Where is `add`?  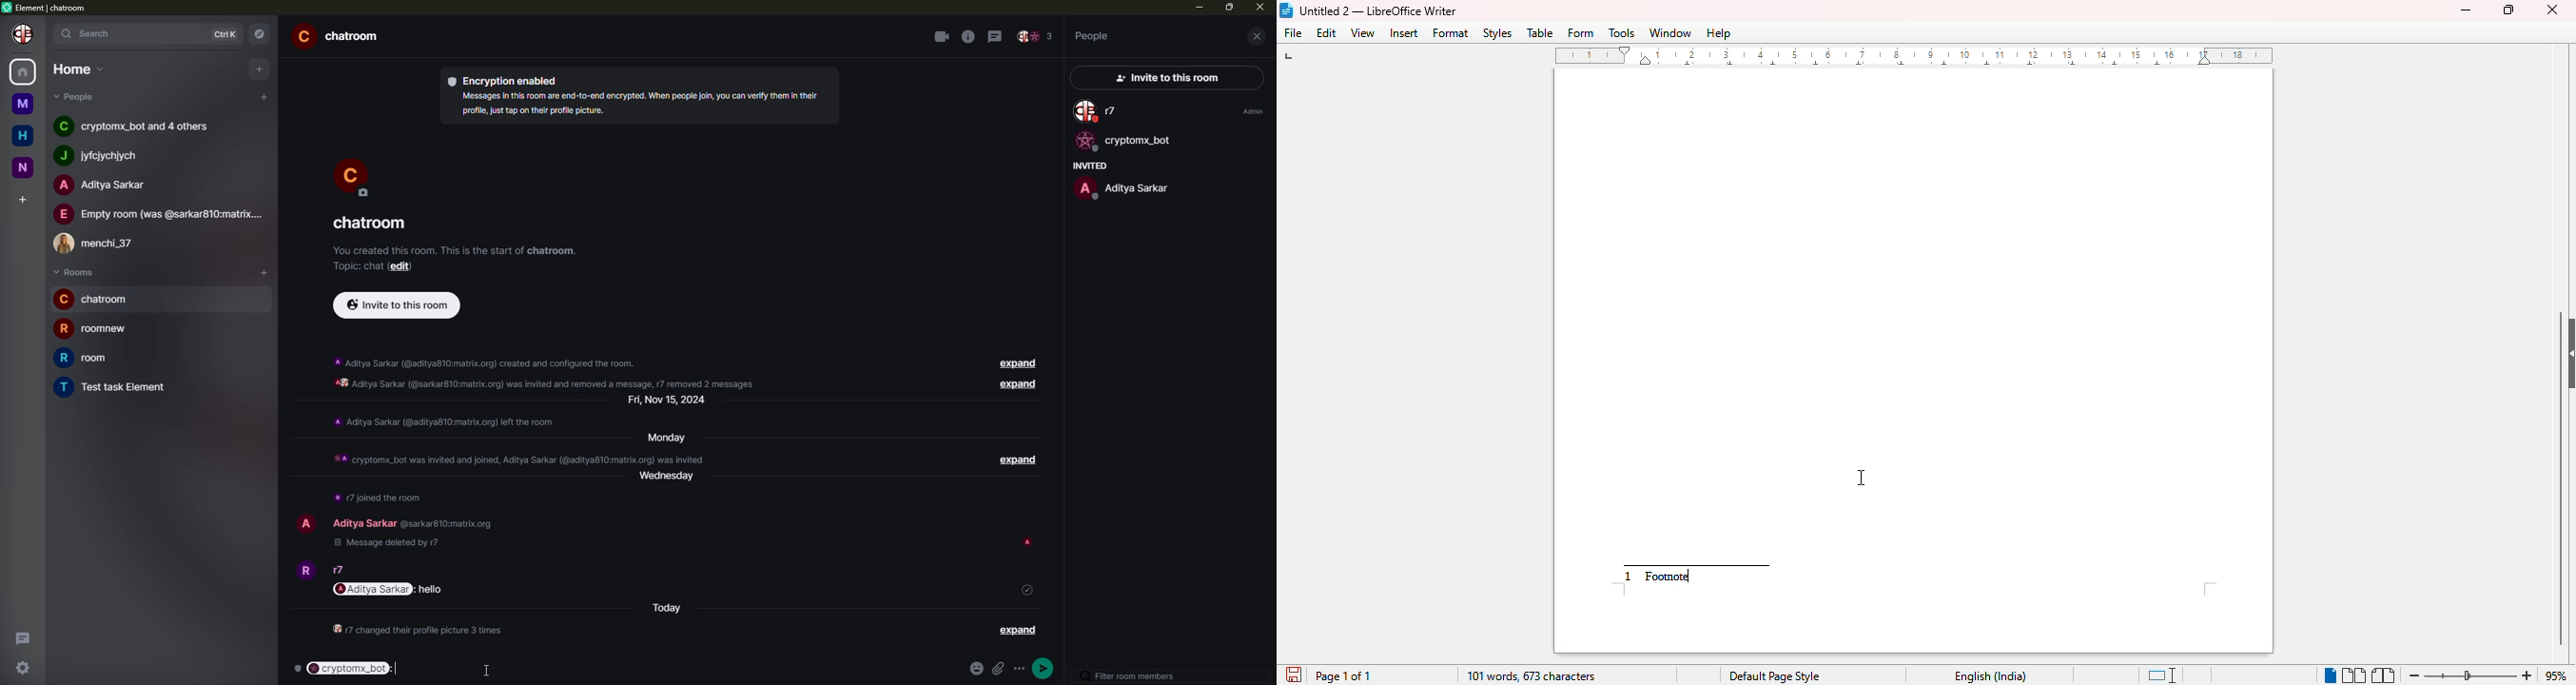
add is located at coordinates (267, 271).